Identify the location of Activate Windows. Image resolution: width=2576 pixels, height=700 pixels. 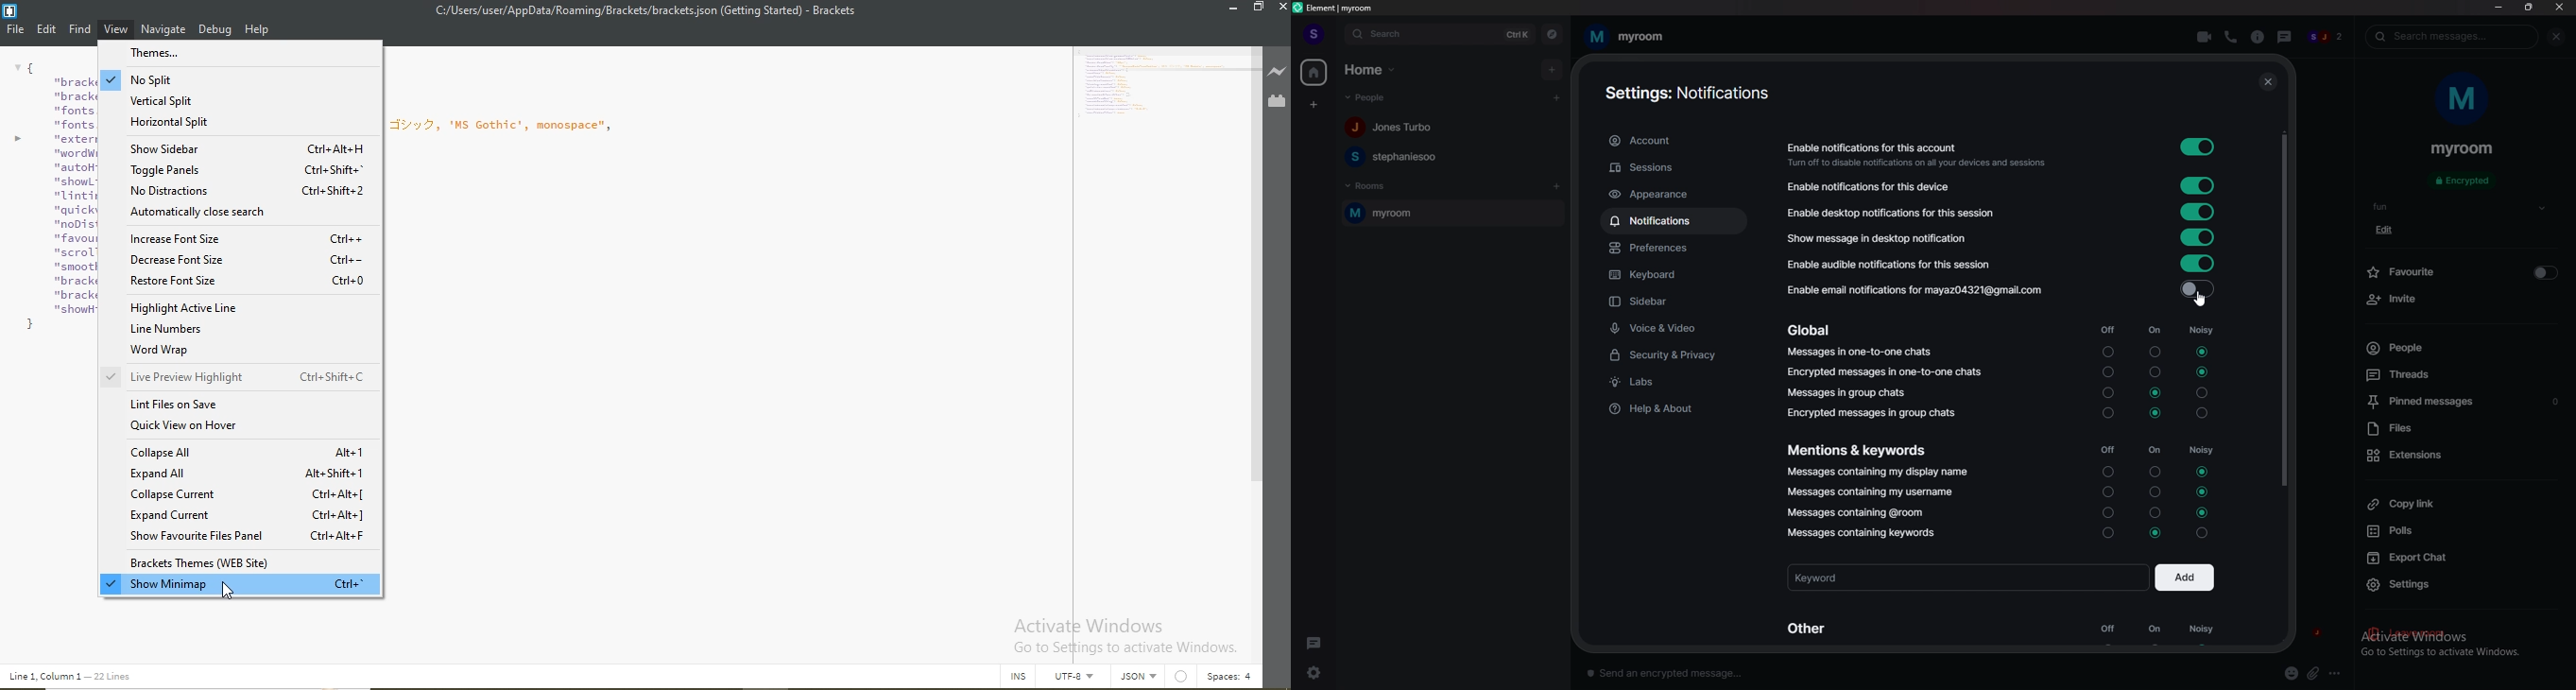
(1123, 635).